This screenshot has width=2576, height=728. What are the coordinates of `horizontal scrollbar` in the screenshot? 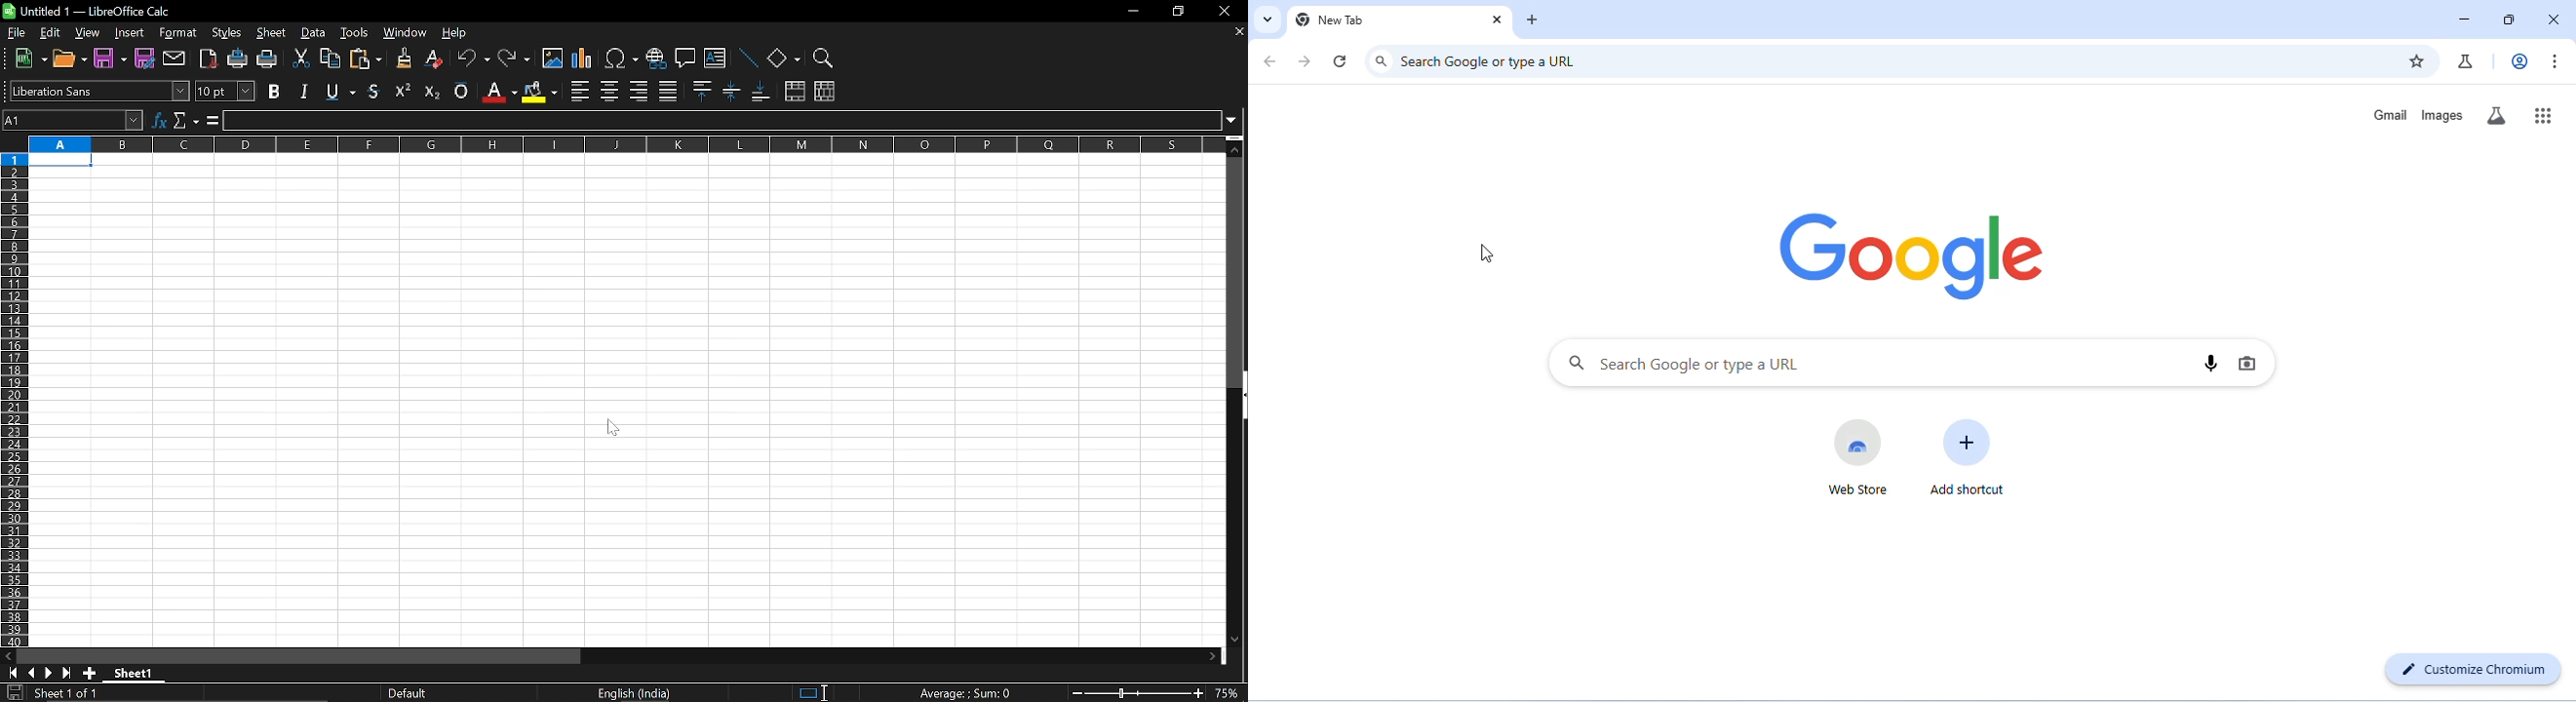 It's located at (298, 656).